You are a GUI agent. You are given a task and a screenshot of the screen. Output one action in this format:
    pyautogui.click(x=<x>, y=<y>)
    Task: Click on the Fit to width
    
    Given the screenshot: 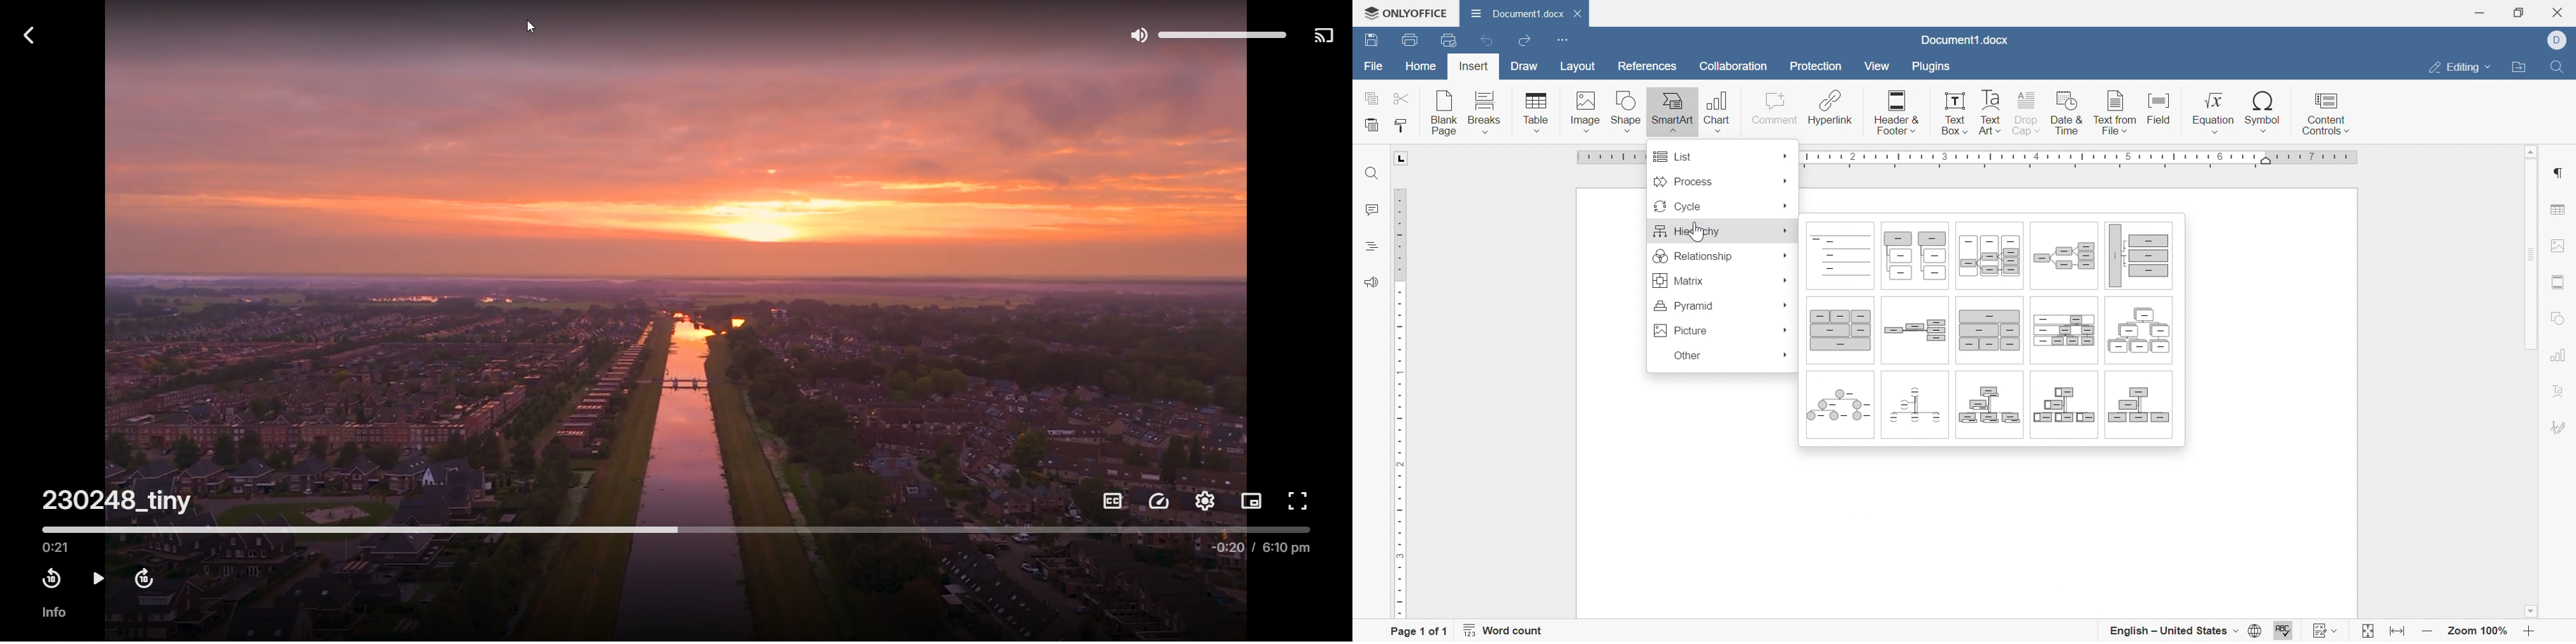 What is the action you would take?
    pyautogui.click(x=2395, y=632)
    